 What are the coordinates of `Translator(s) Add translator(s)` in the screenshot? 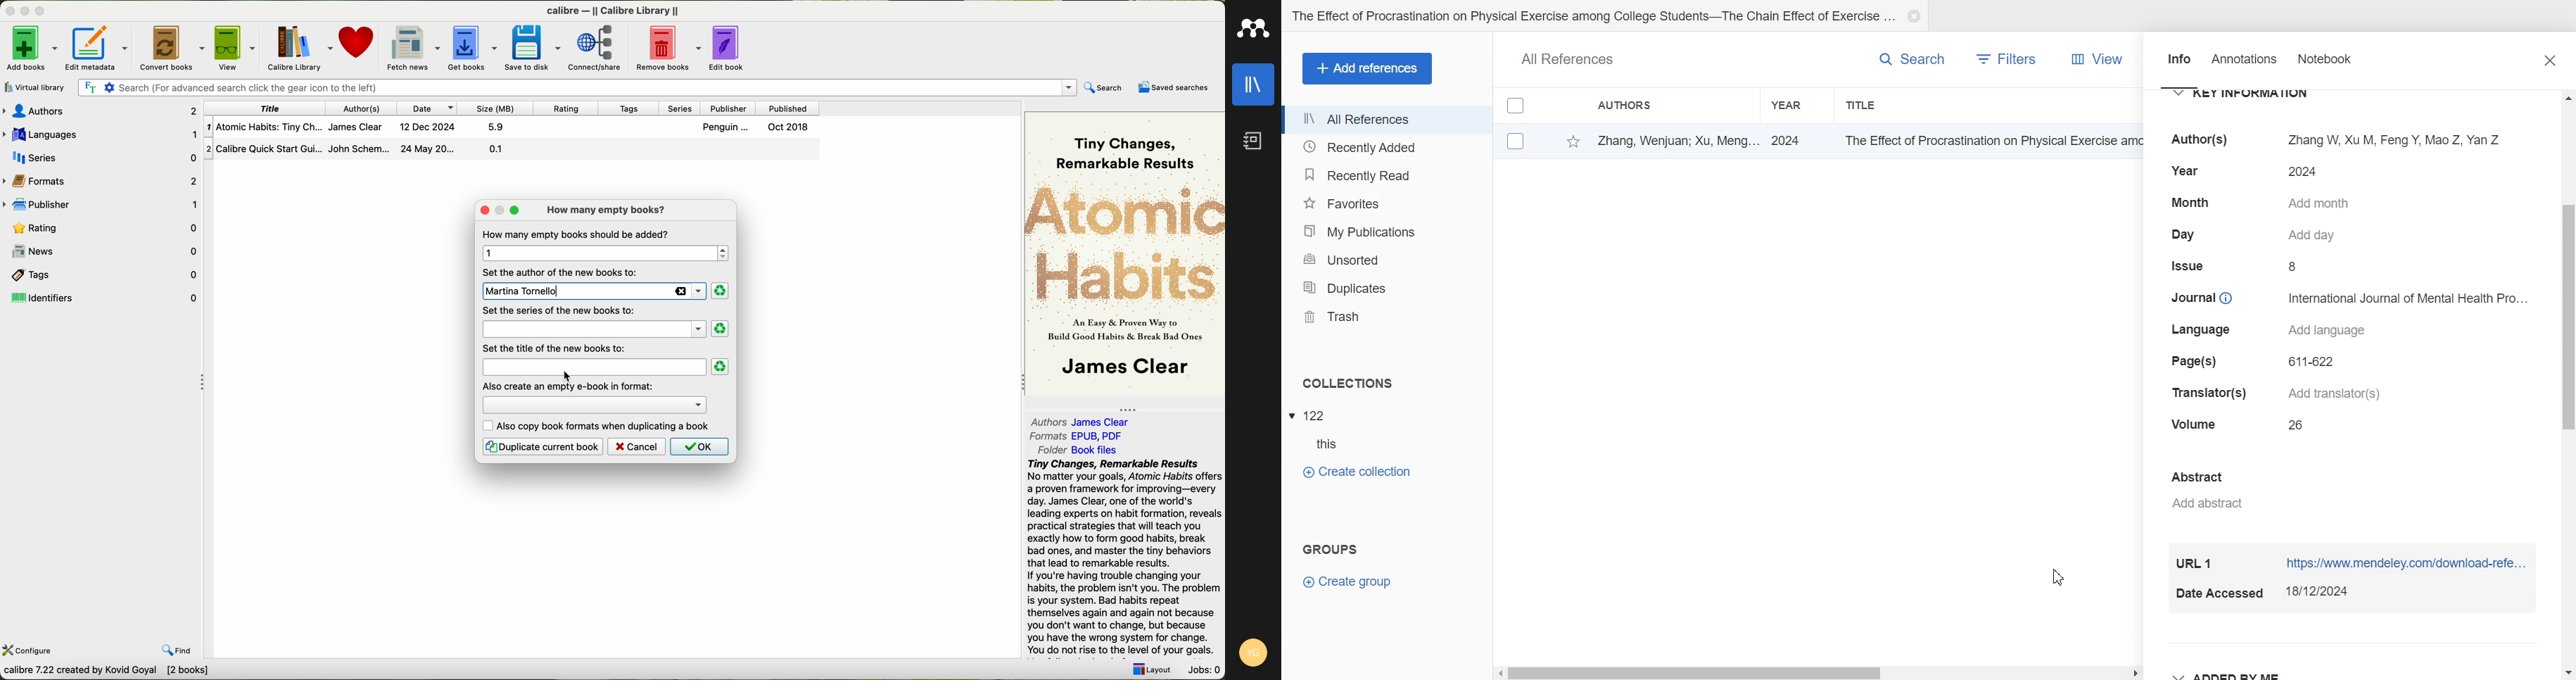 It's located at (2277, 393).